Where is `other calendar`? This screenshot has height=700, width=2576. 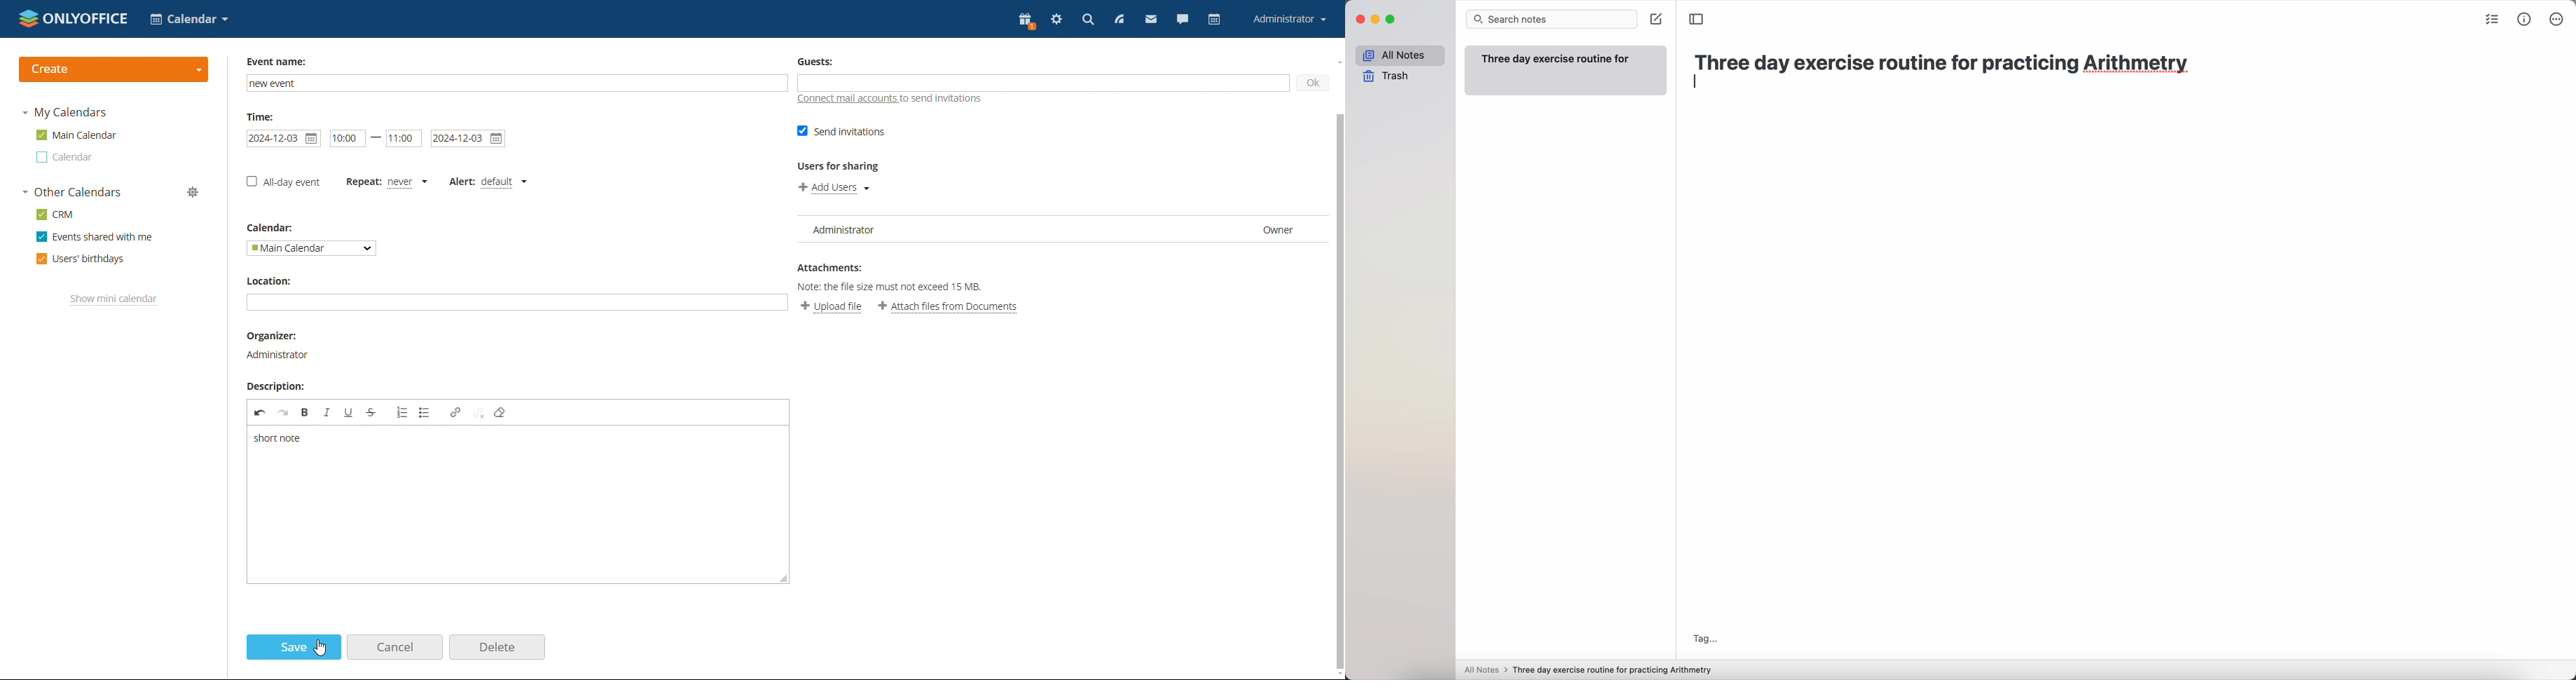
other calendar is located at coordinates (66, 157).